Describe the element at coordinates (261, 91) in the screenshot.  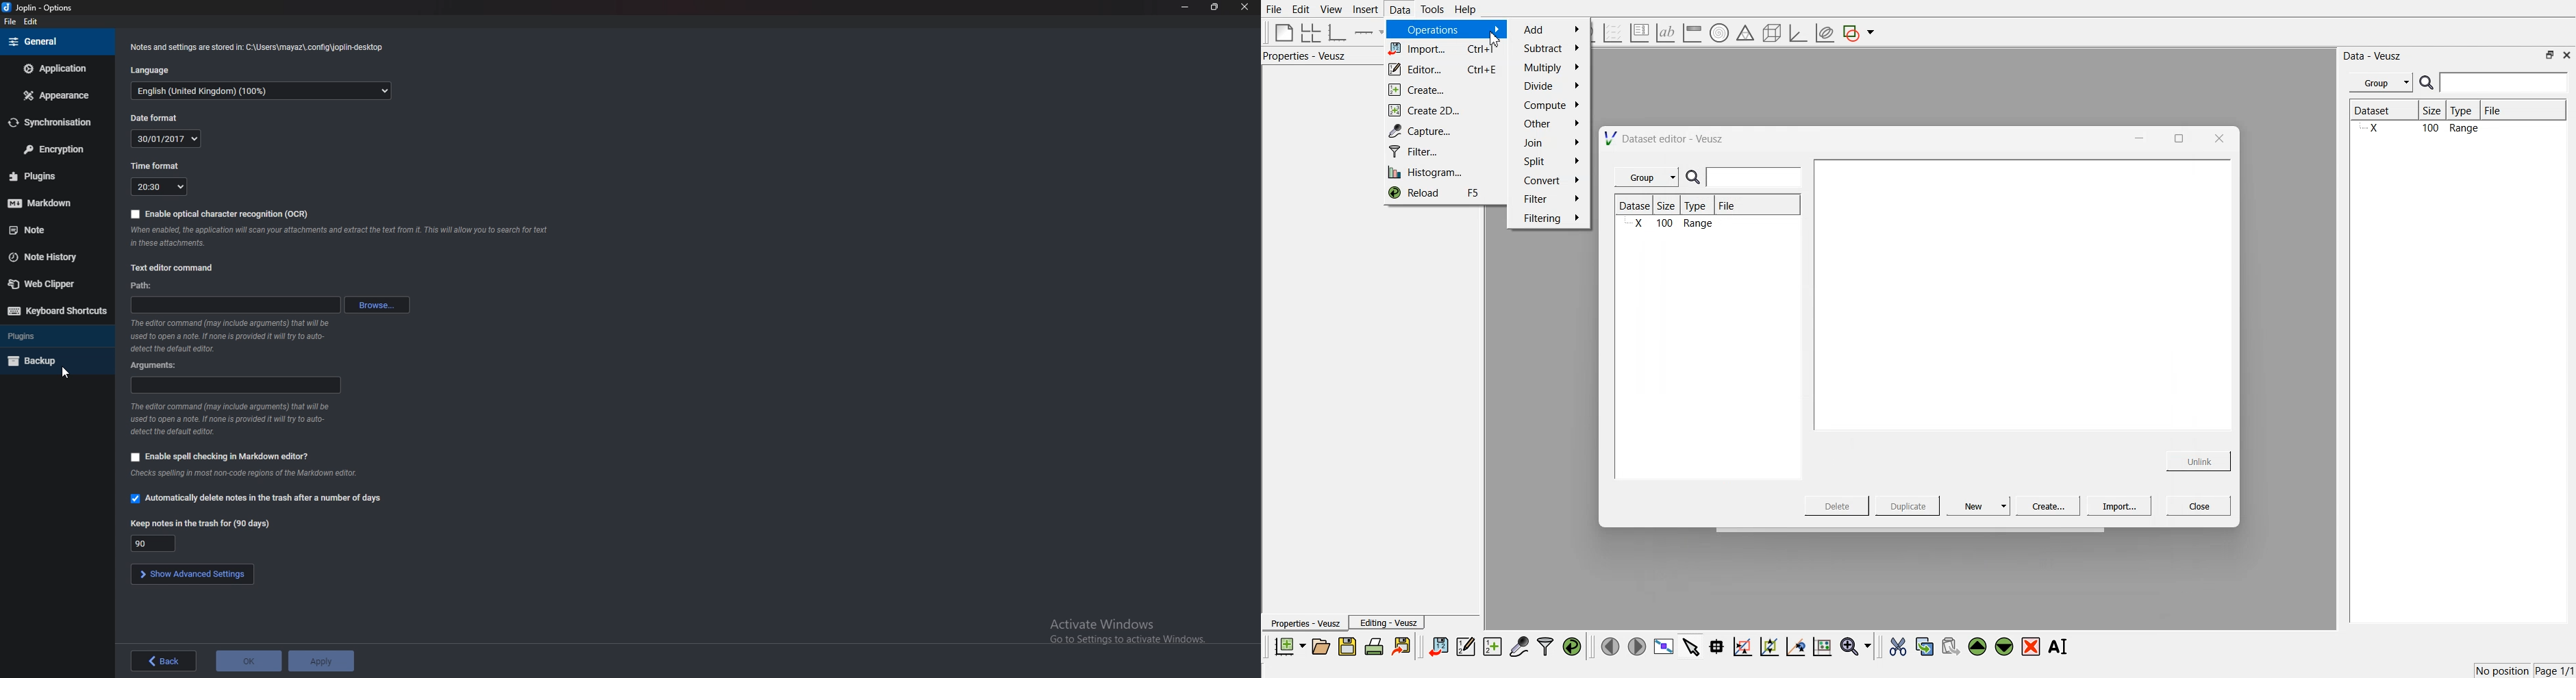
I see `Language` at that location.